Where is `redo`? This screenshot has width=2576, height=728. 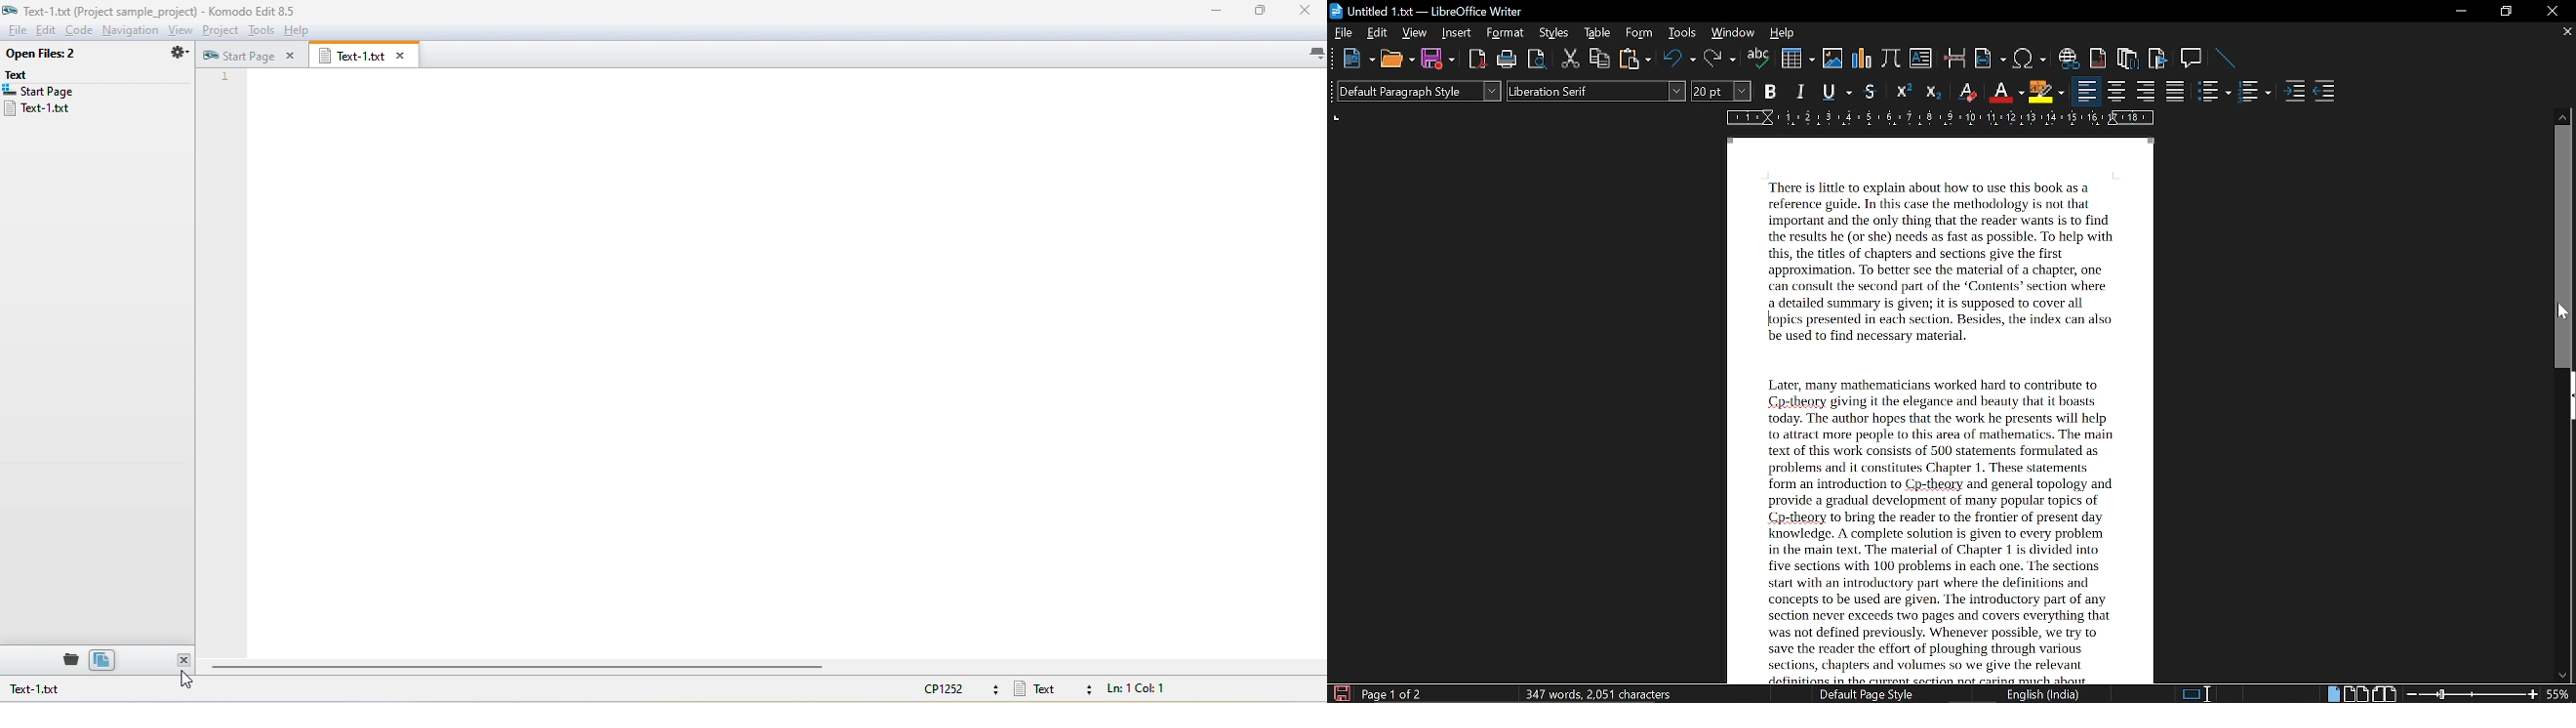
redo is located at coordinates (1719, 61).